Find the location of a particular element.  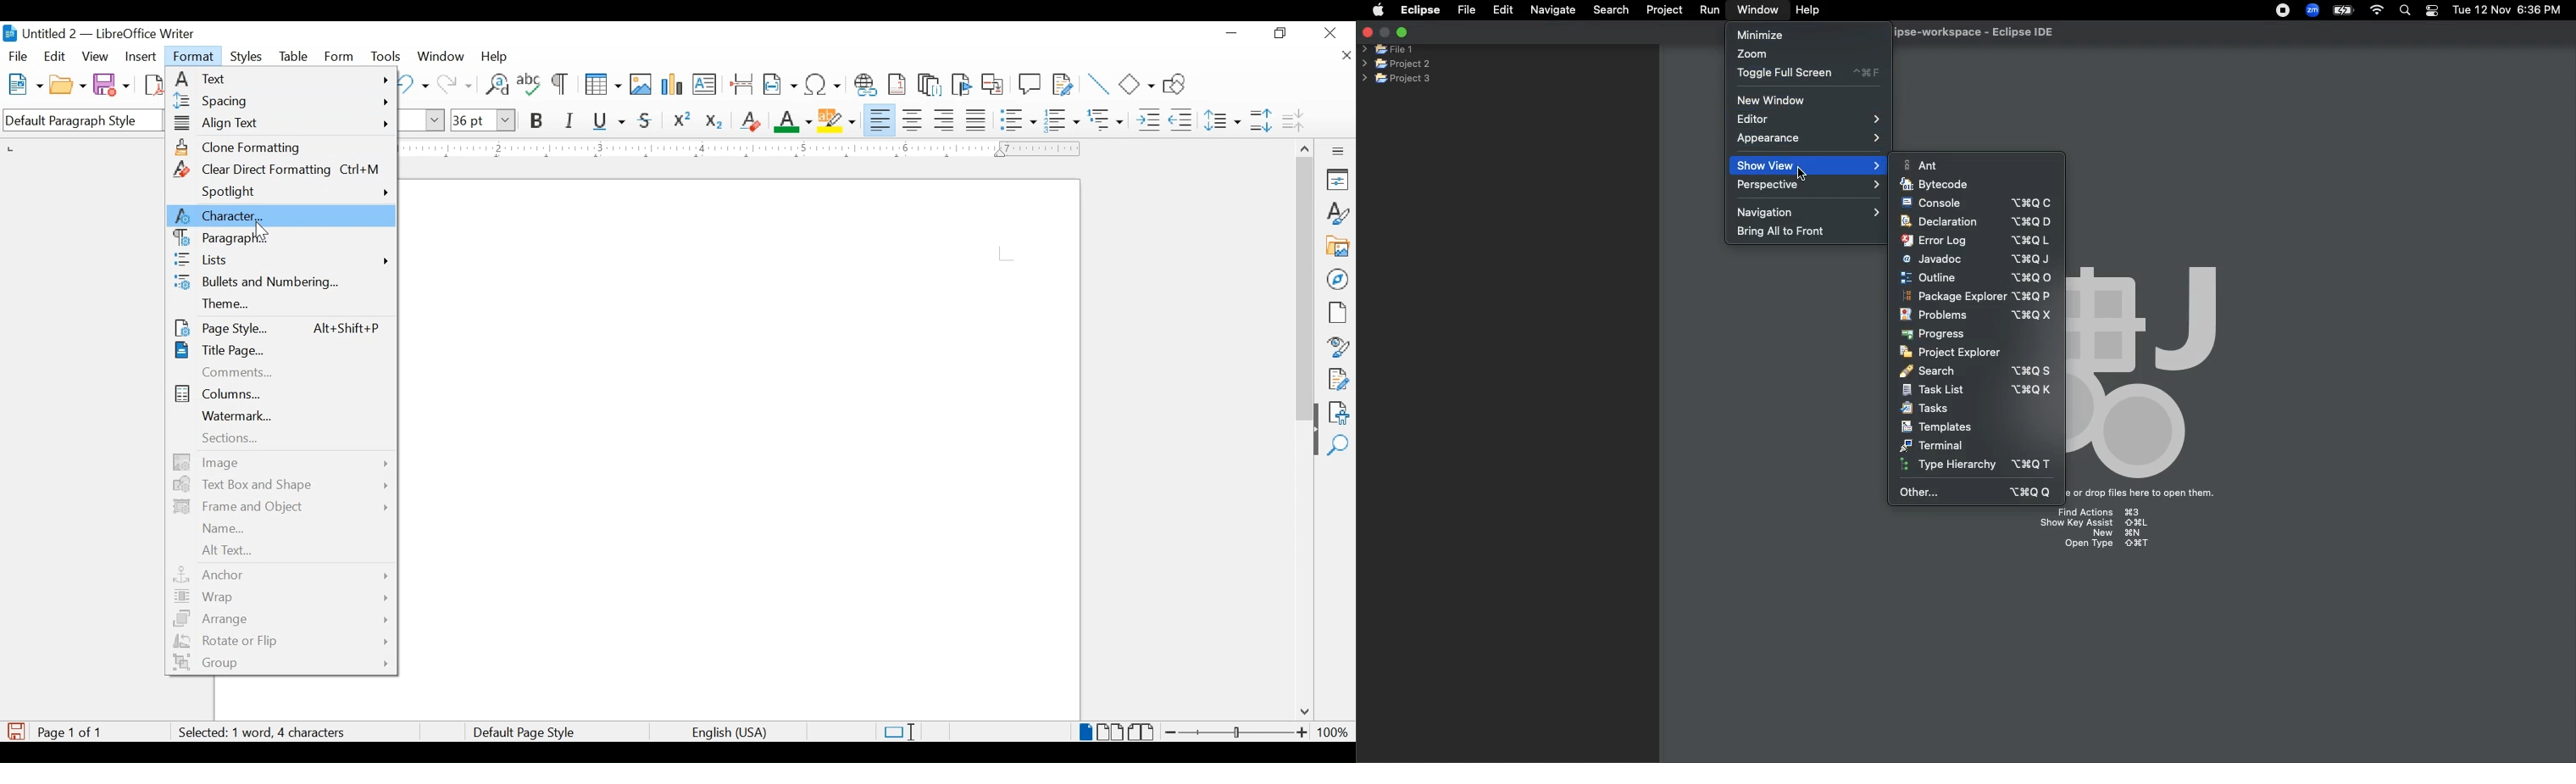

manage changes is located at coordinates (1338, 379).